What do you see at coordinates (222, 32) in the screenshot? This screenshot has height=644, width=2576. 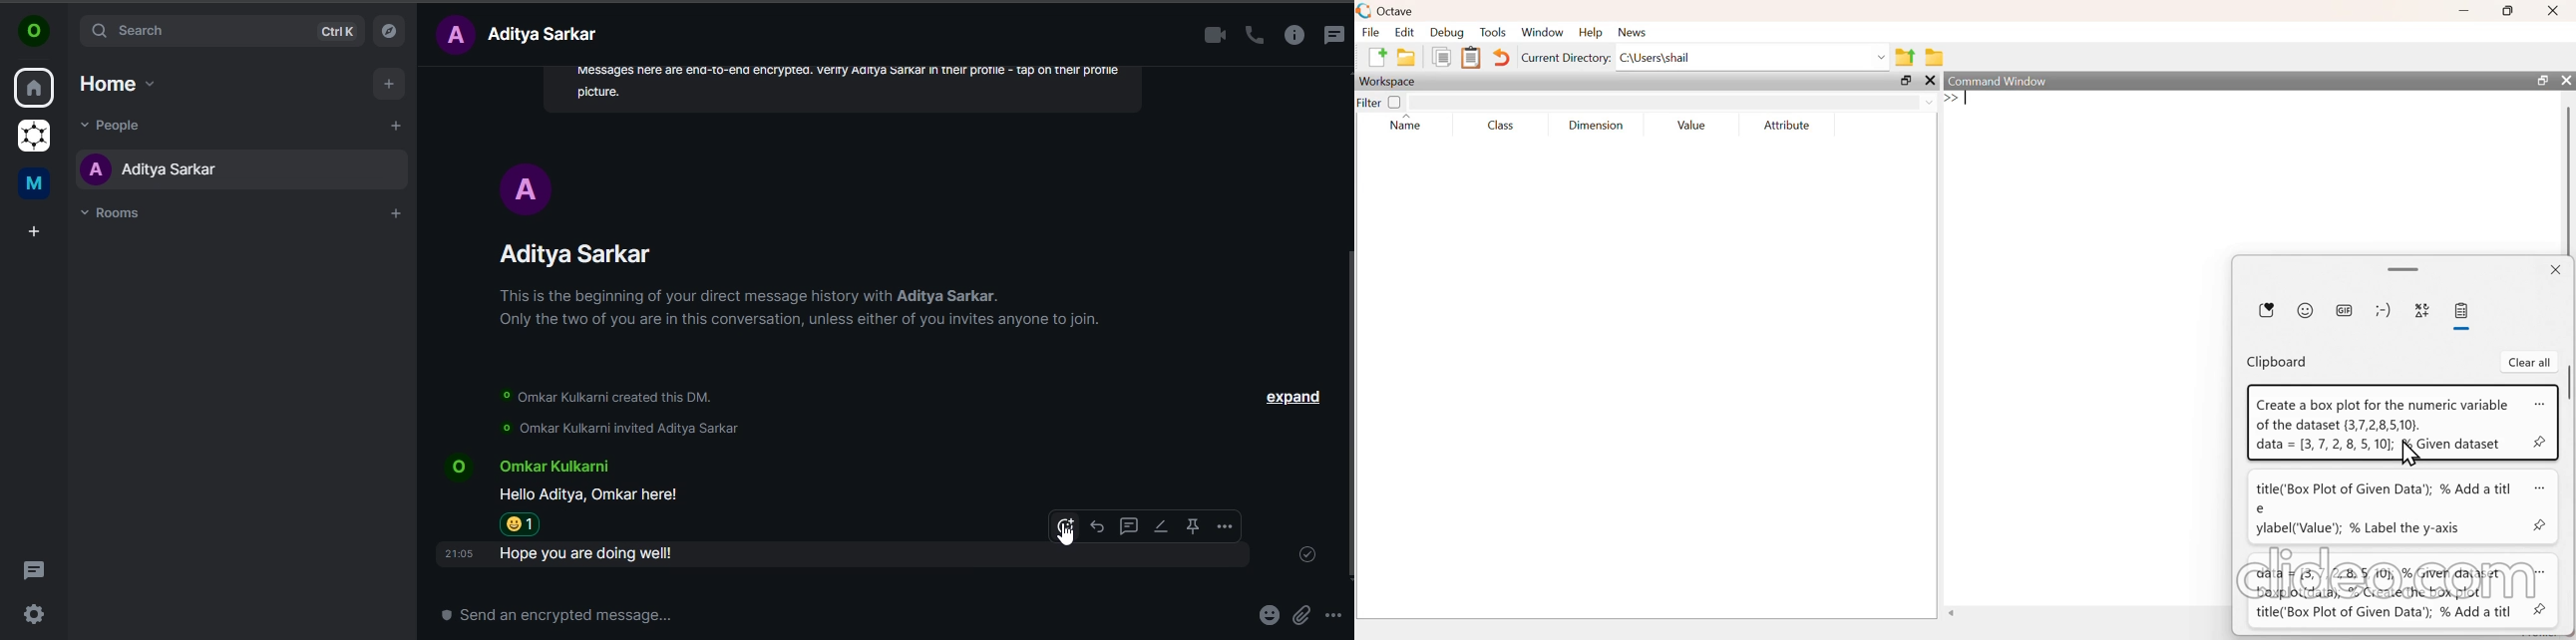 I see `search` at bounding box center [222, 32].